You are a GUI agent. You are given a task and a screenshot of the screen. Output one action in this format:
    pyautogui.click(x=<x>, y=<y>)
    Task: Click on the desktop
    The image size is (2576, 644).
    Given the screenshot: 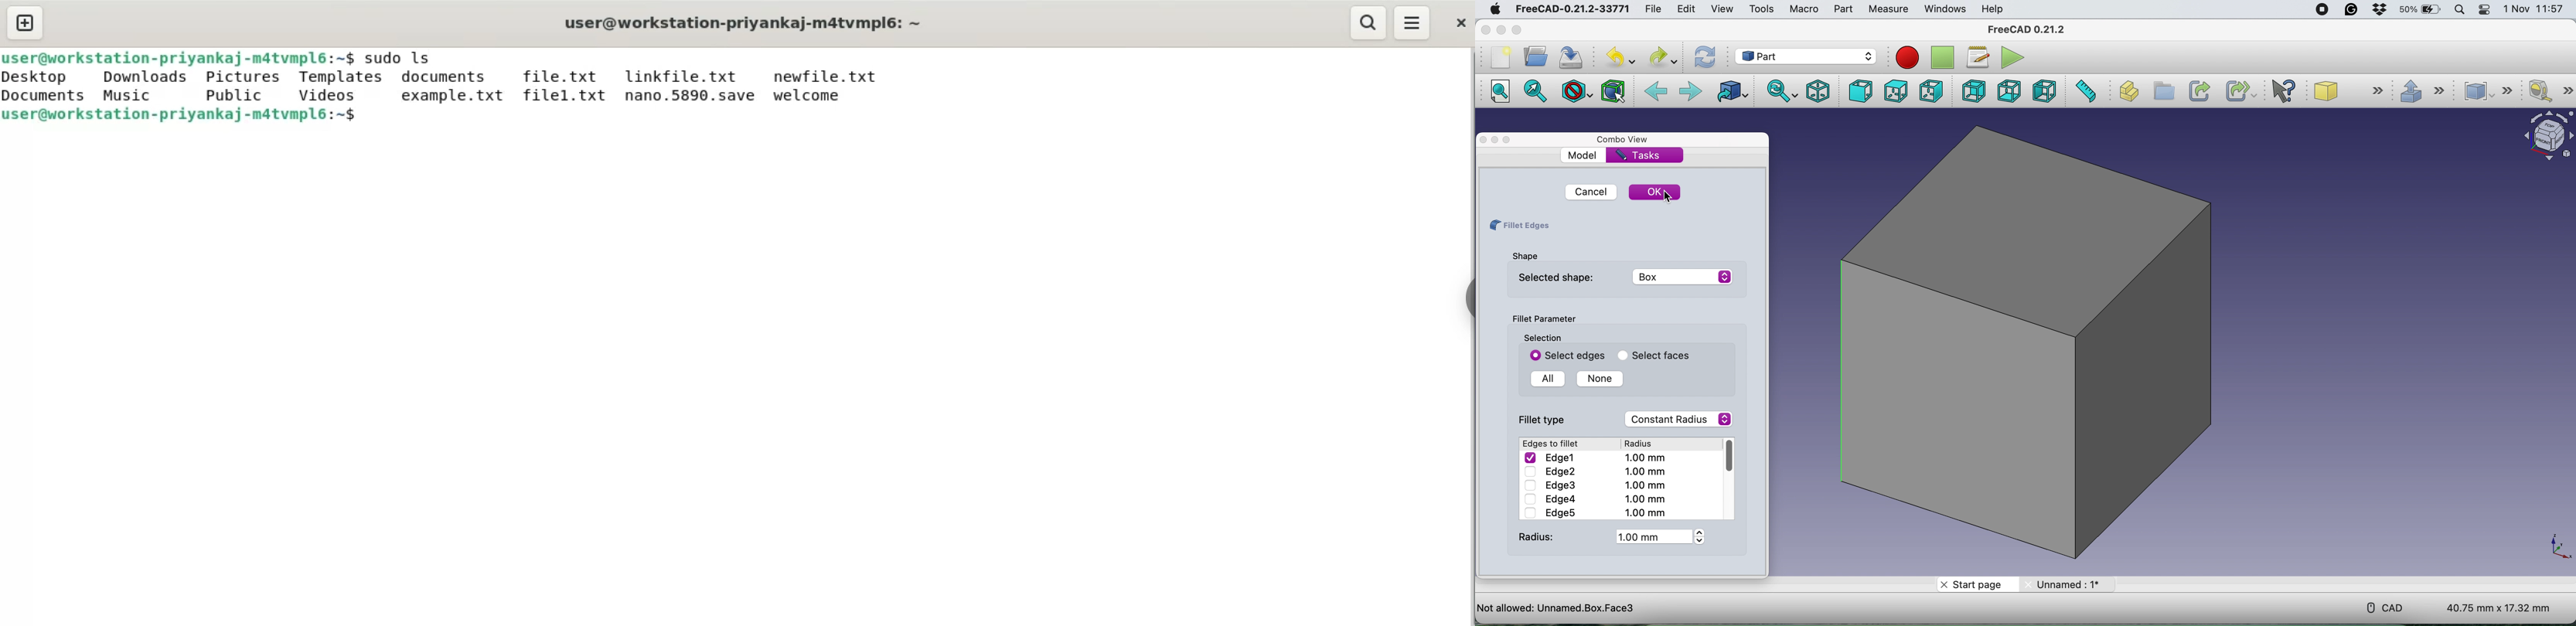 What is the action you would take?
    pyautogui.click(x=37, y=77)
    